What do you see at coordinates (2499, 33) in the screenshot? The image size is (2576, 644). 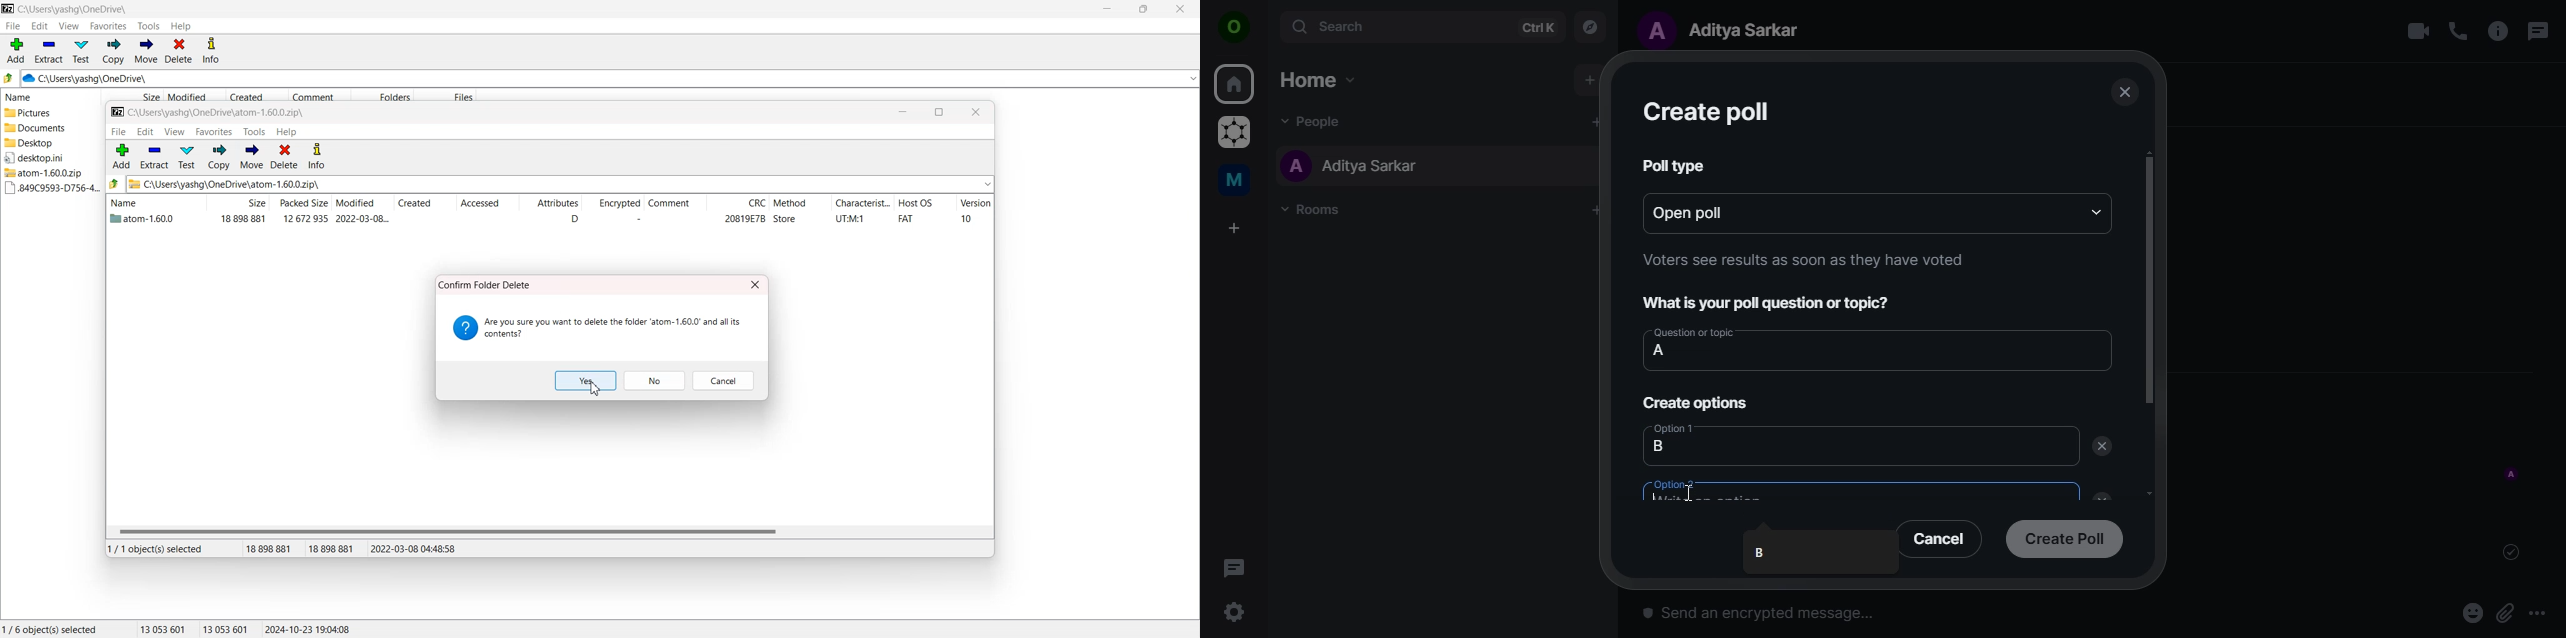 I see `room options` at bounding box center [2499, 33].